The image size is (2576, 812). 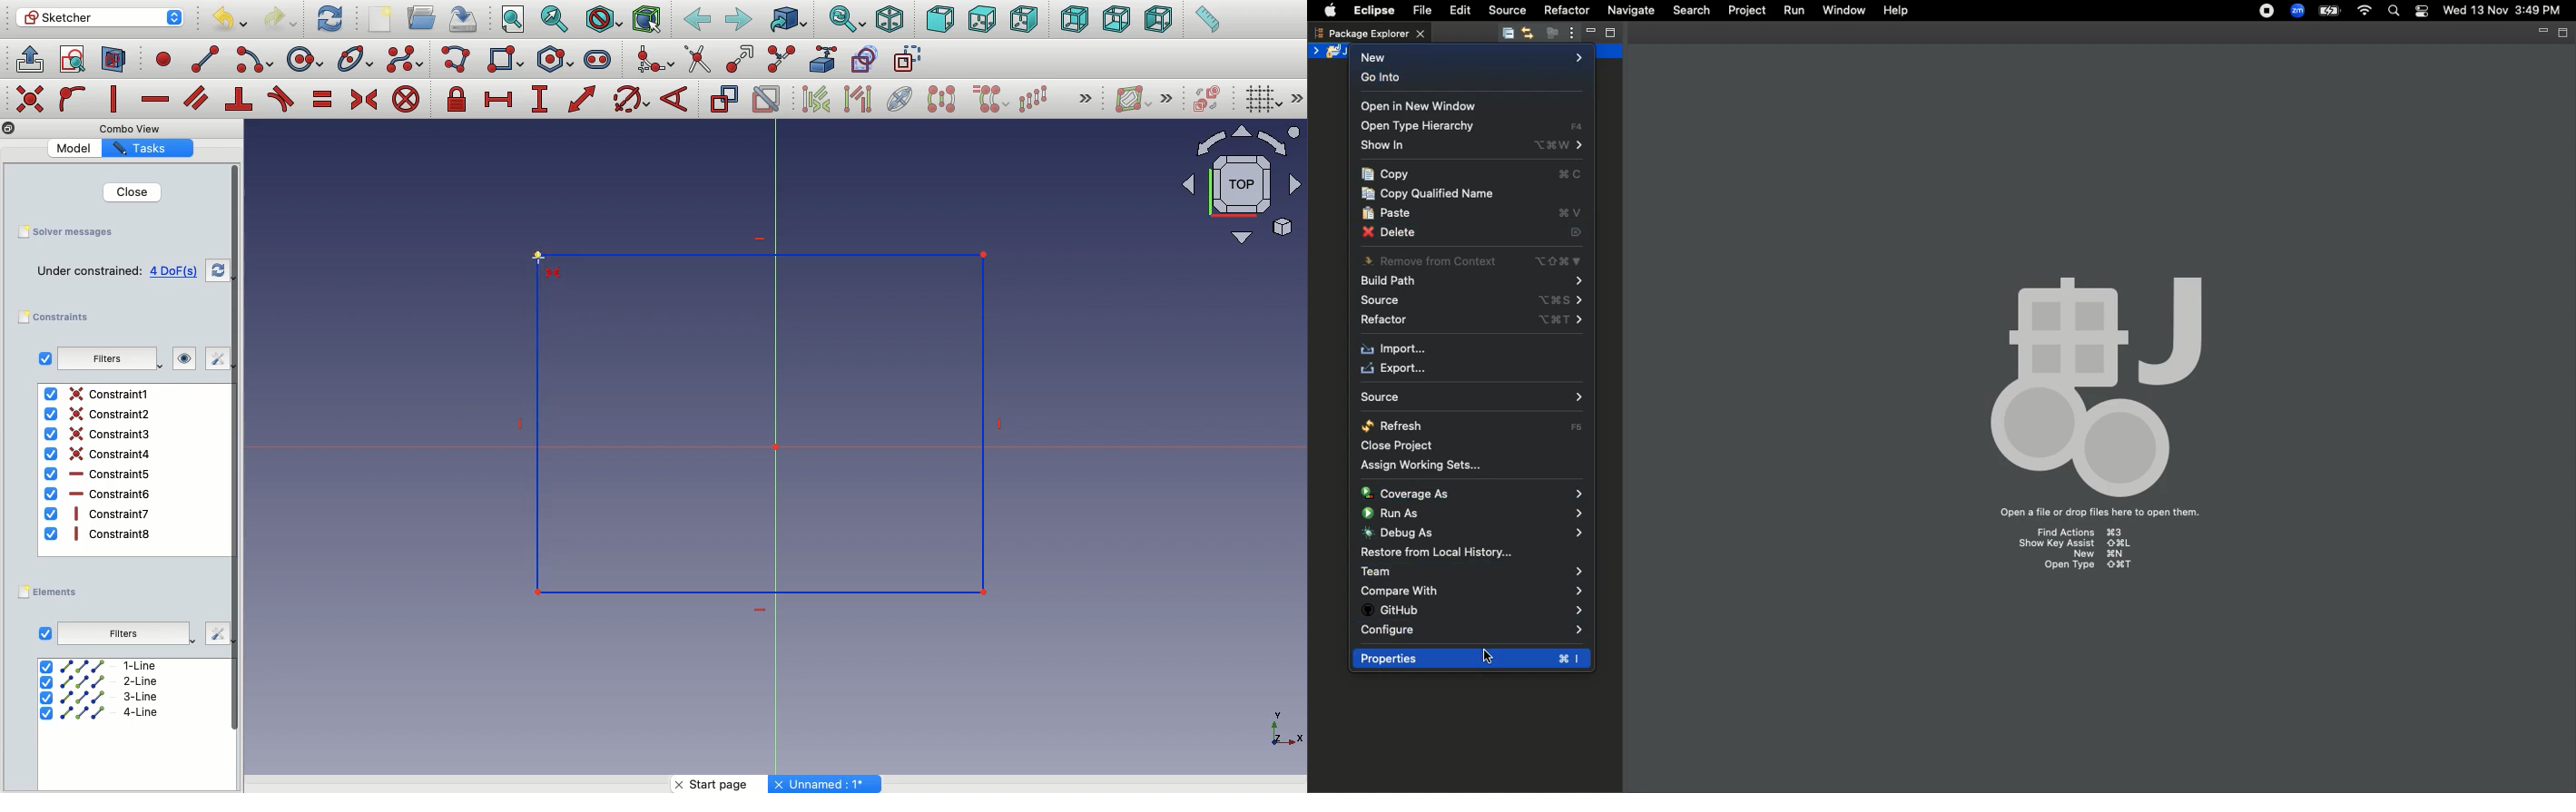 I want to click on Sketcher - Workbench, so click(x=99, y=17).